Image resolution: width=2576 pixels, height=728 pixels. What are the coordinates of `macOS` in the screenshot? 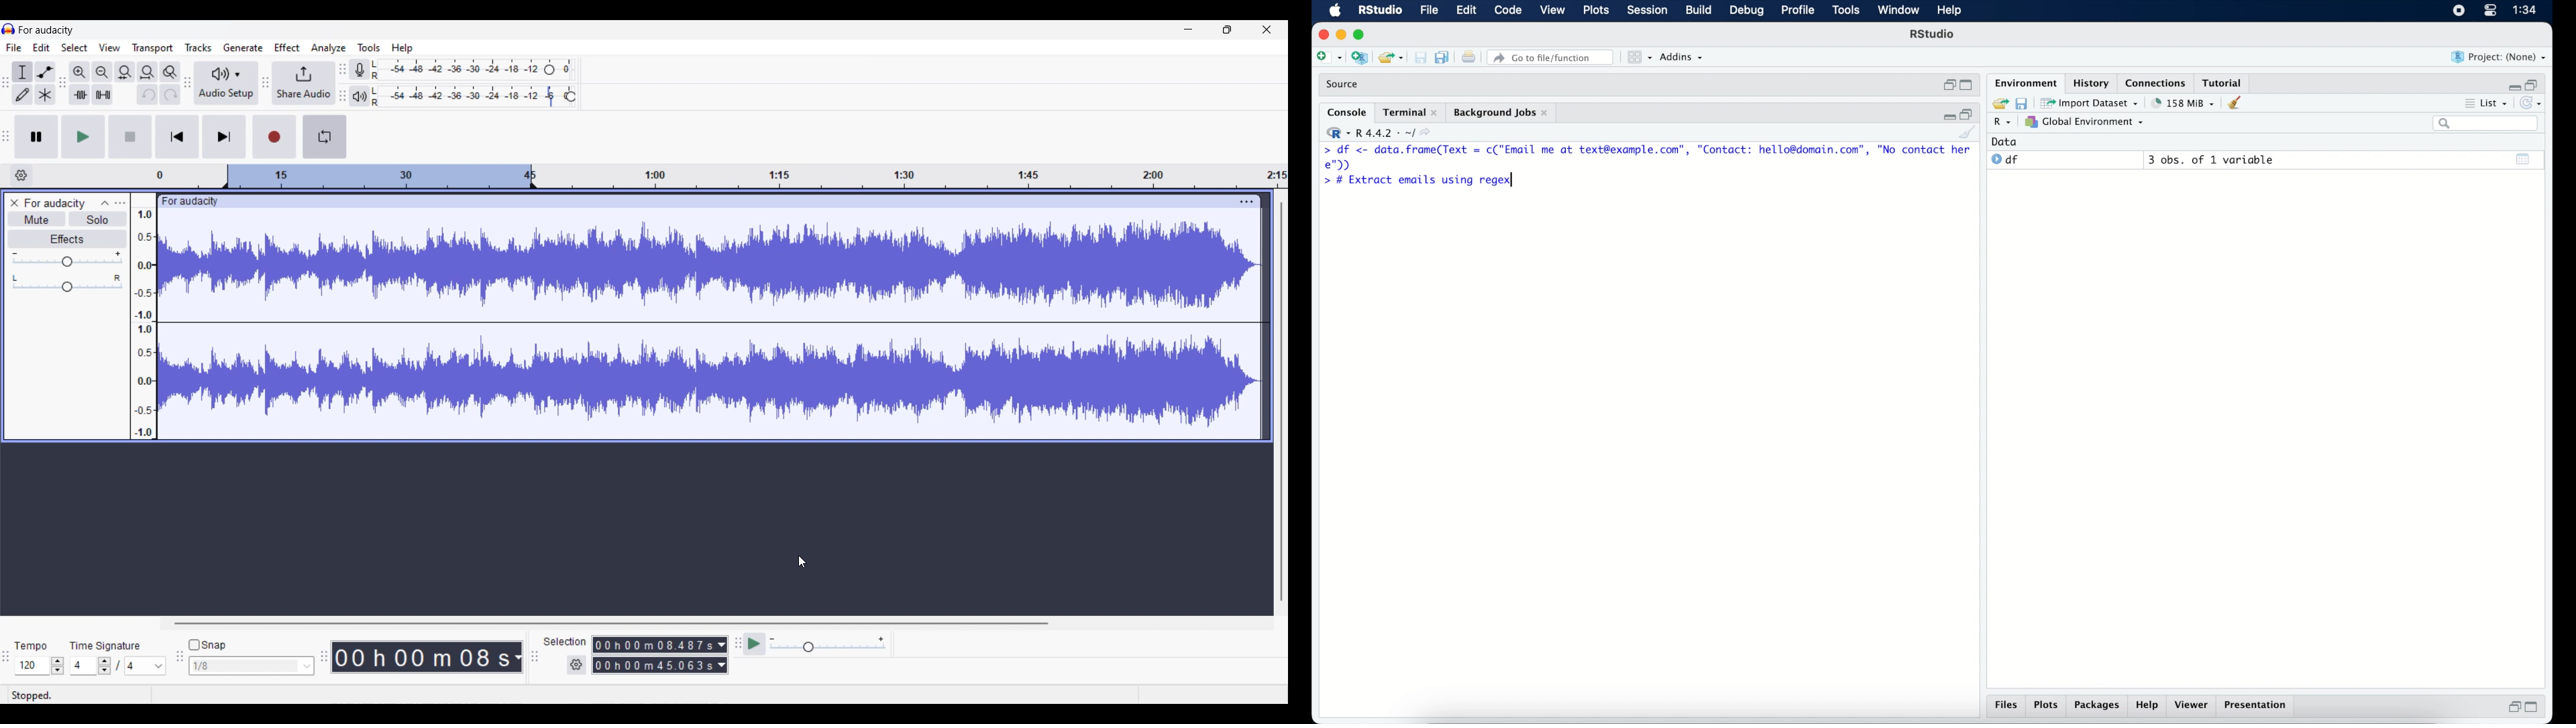 It's located at (1334, 11).